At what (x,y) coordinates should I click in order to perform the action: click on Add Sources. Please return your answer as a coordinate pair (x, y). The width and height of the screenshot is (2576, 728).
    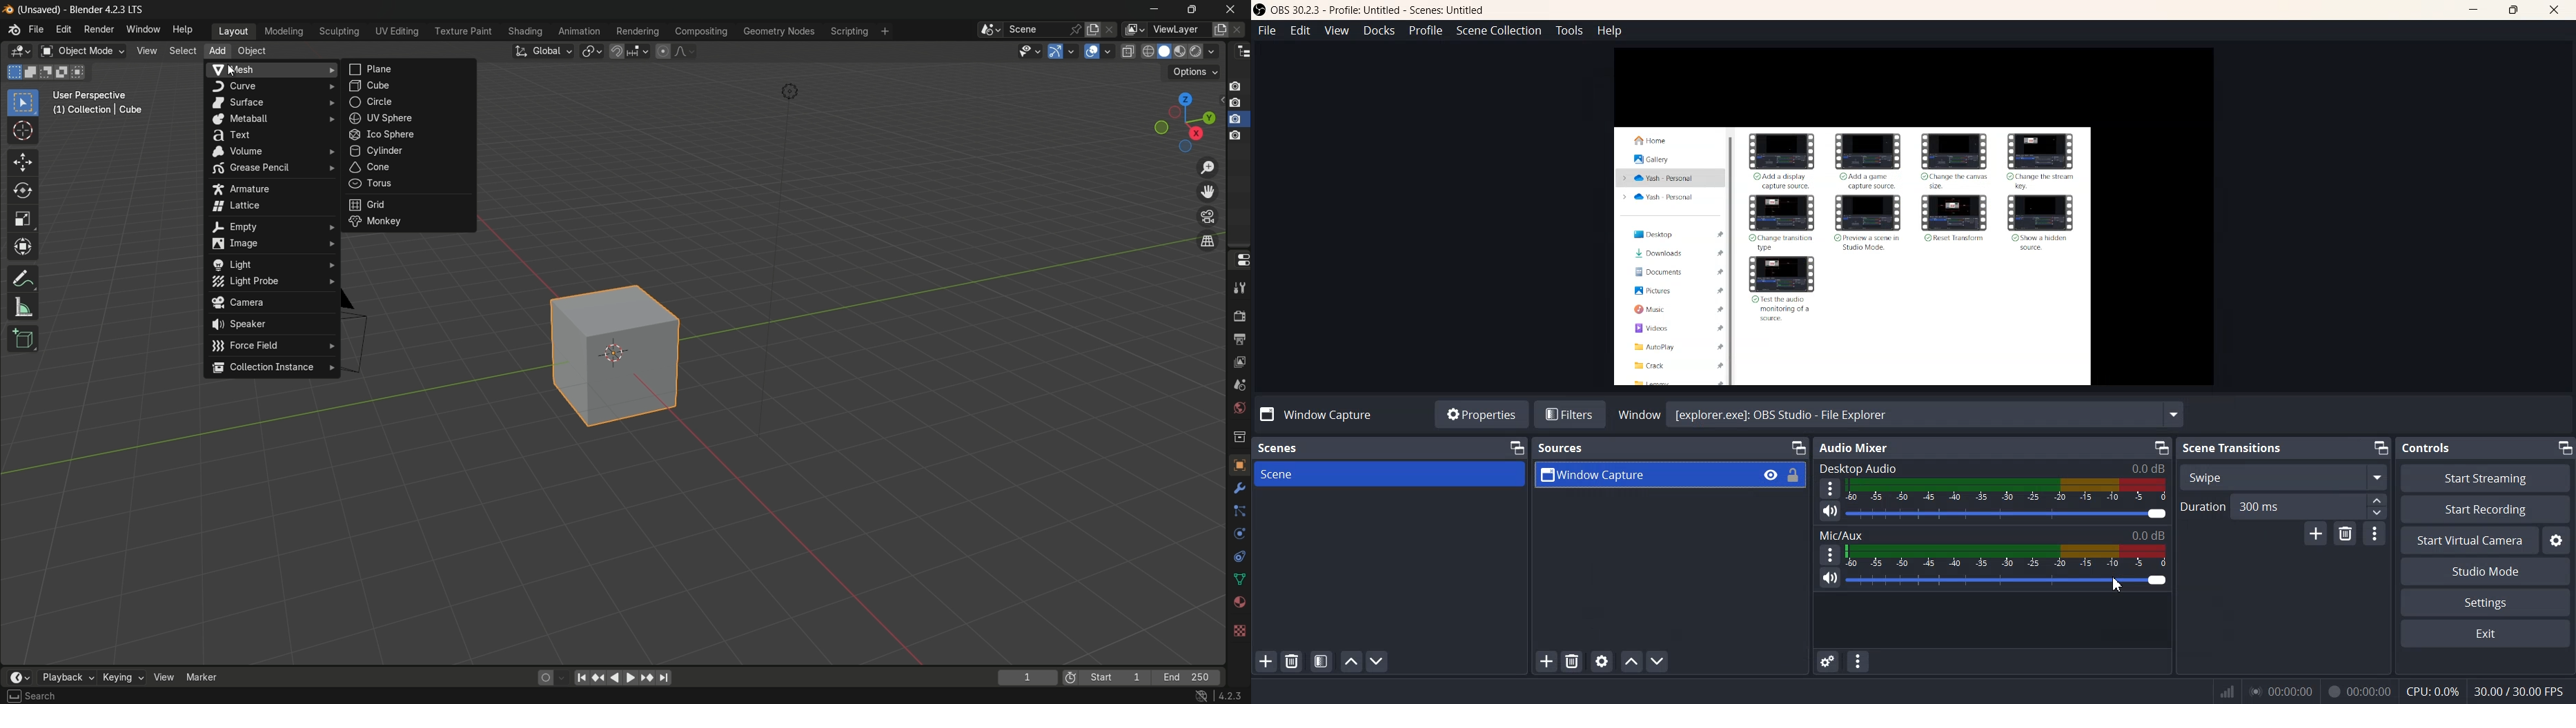
    Looking at the image, I should click on (1547, 661).